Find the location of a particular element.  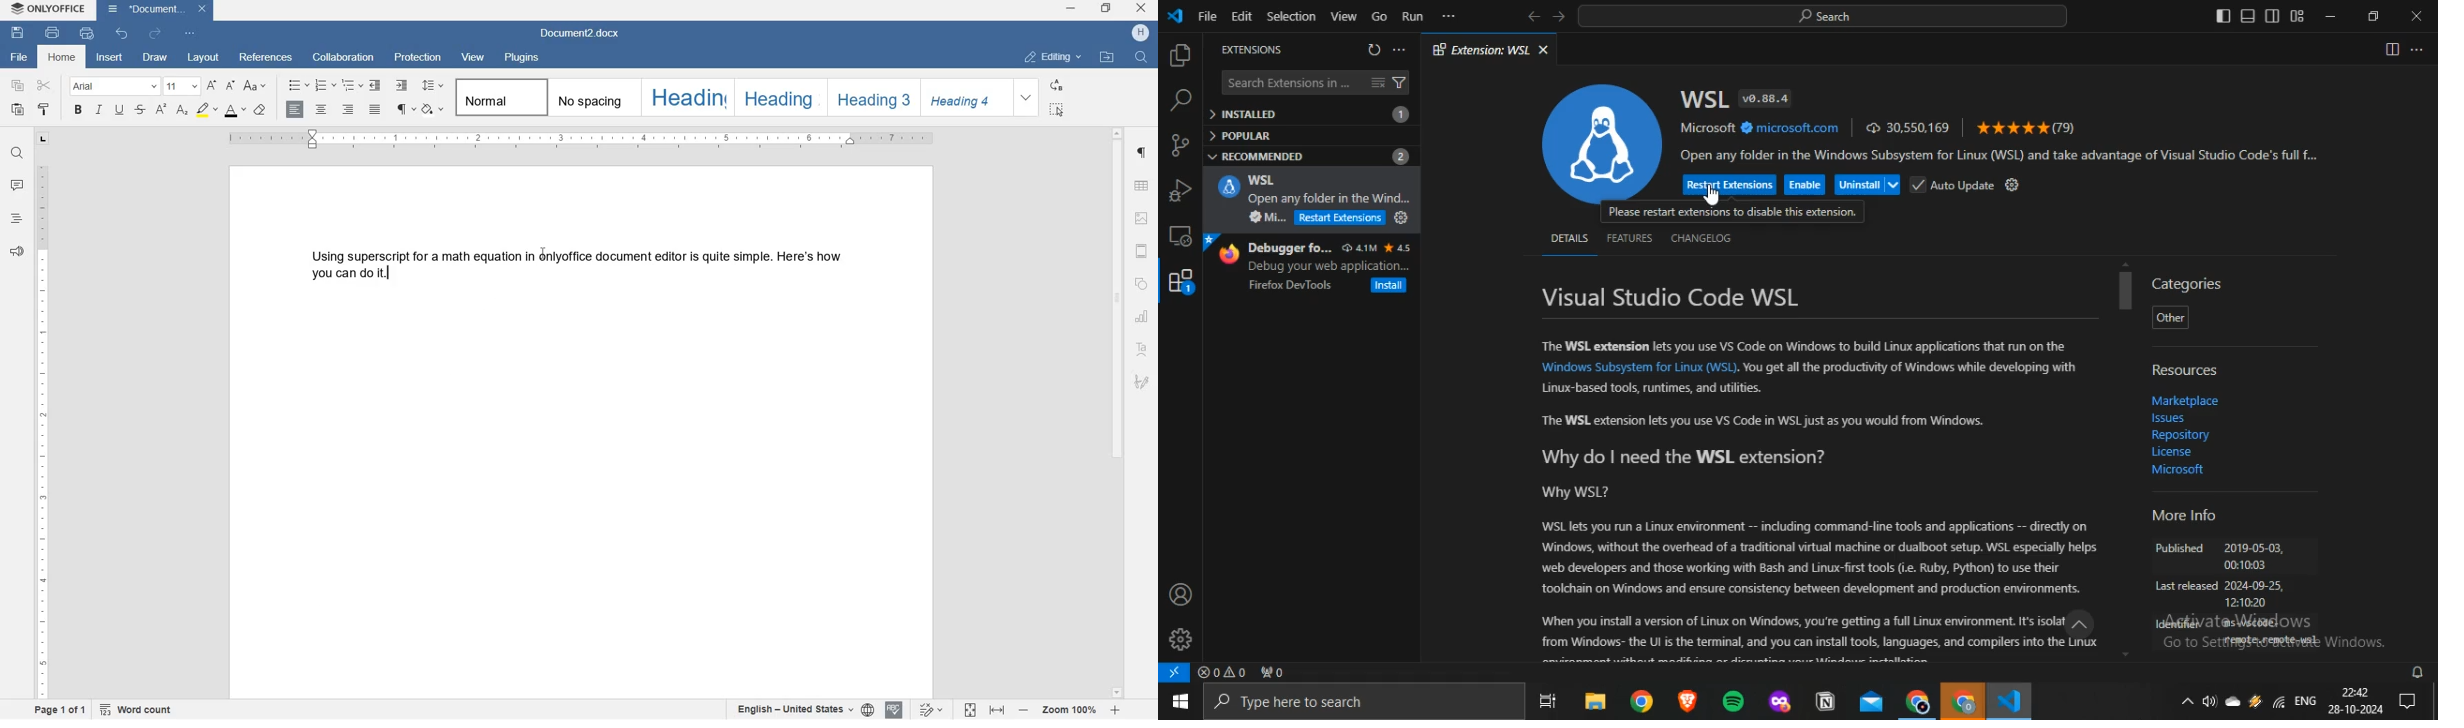

file explorer is located at coordinates (1596, 700).